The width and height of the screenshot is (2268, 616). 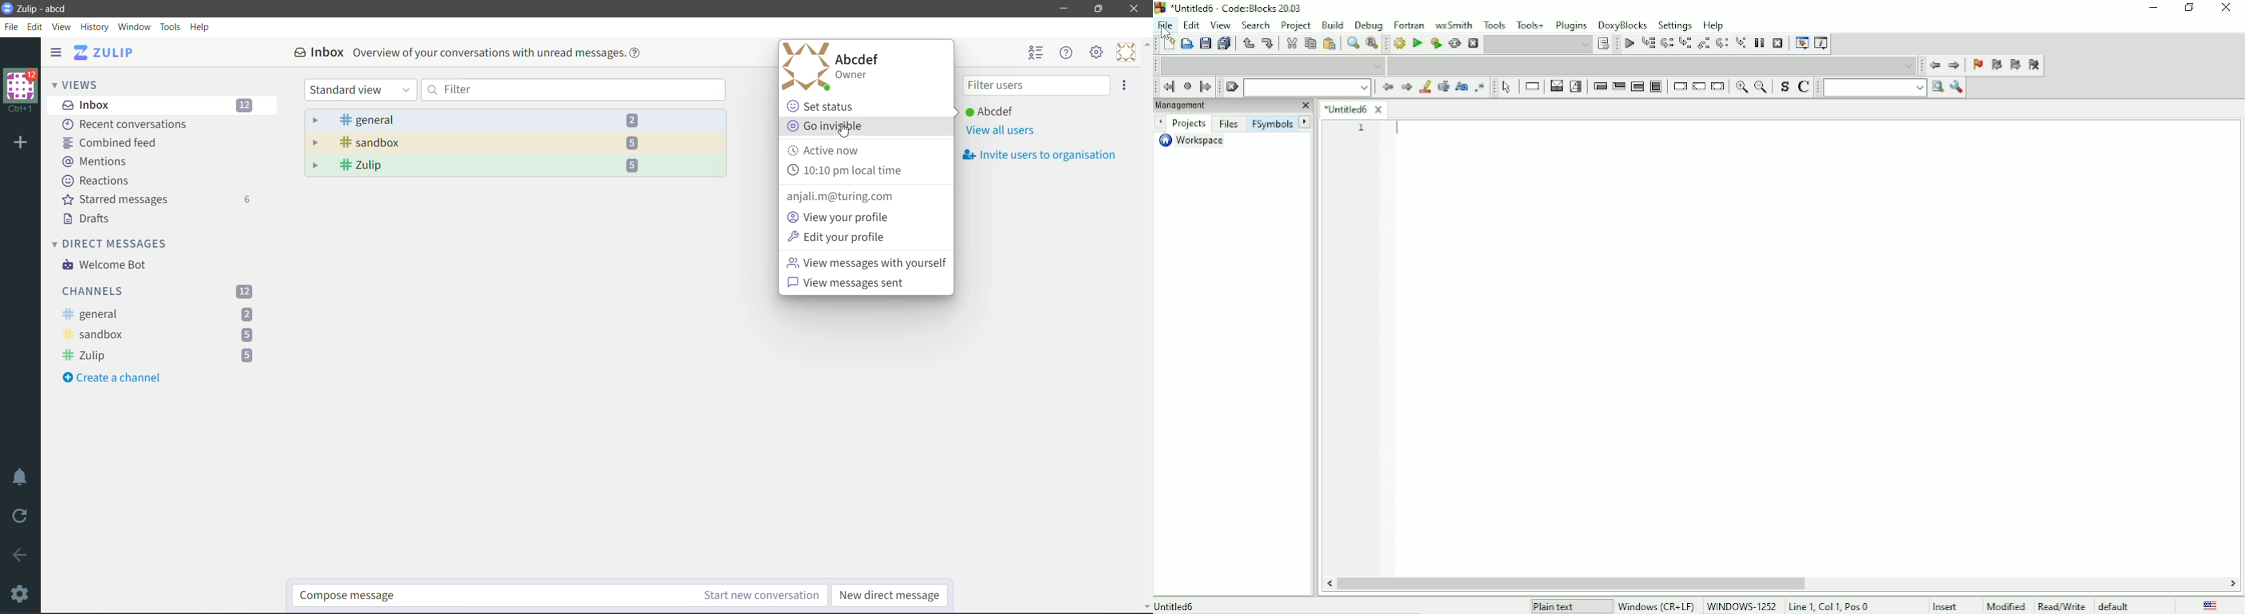 I want to click on Plain text, so click(x=1556, y=606).